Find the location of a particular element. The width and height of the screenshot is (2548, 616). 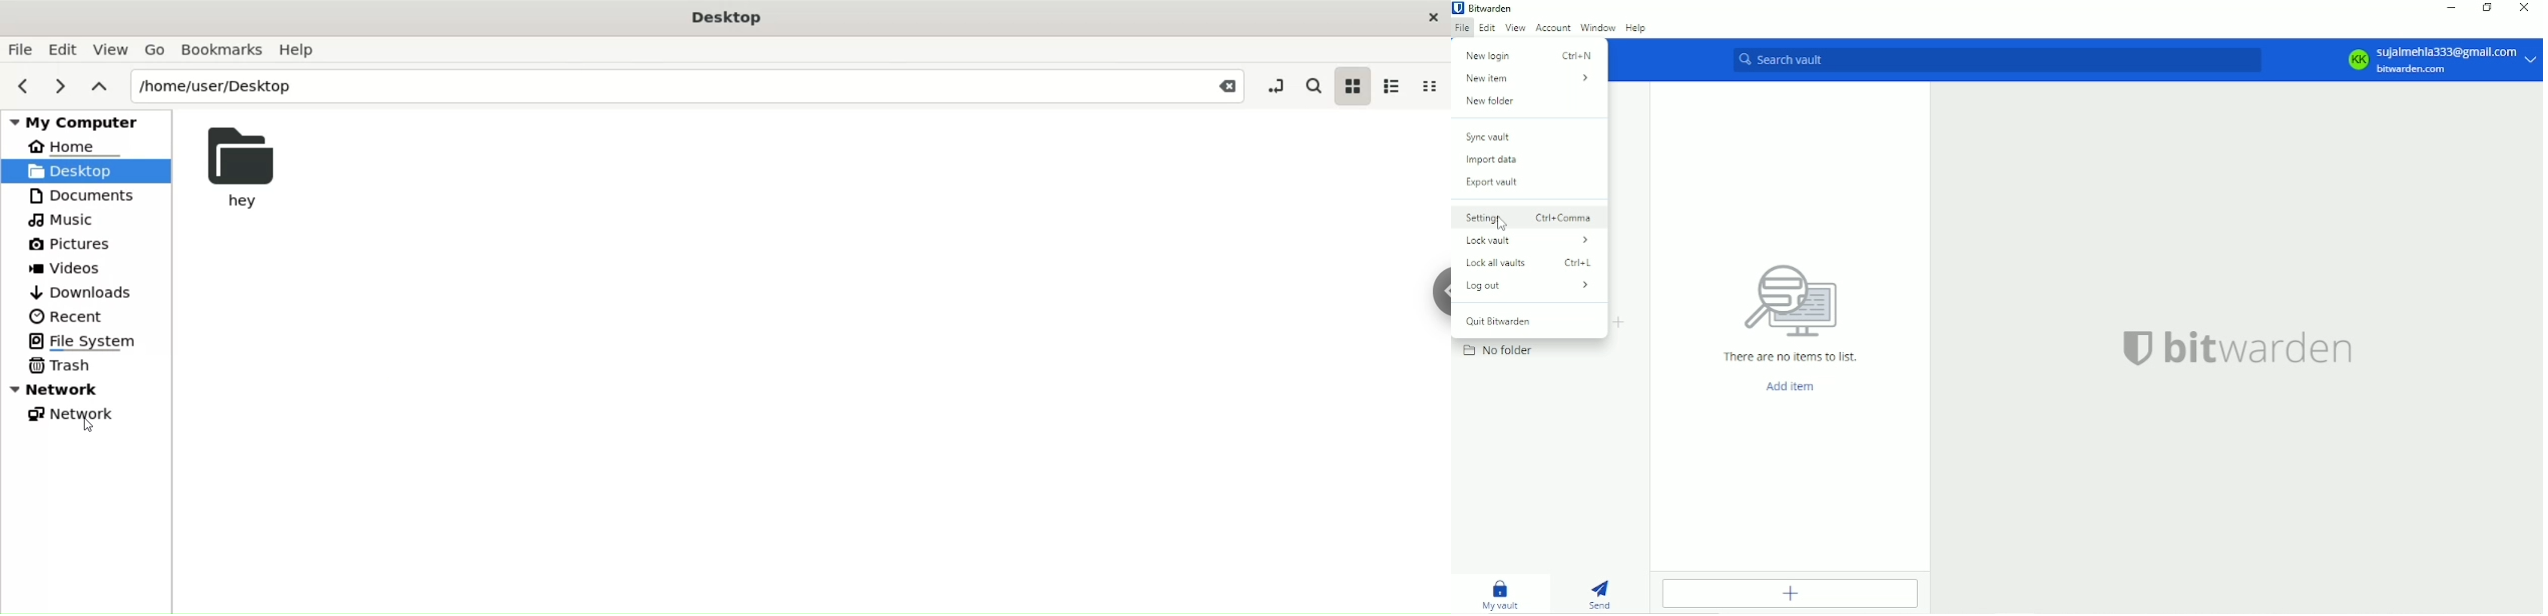

Pictures is located at coordinates (69, 246).